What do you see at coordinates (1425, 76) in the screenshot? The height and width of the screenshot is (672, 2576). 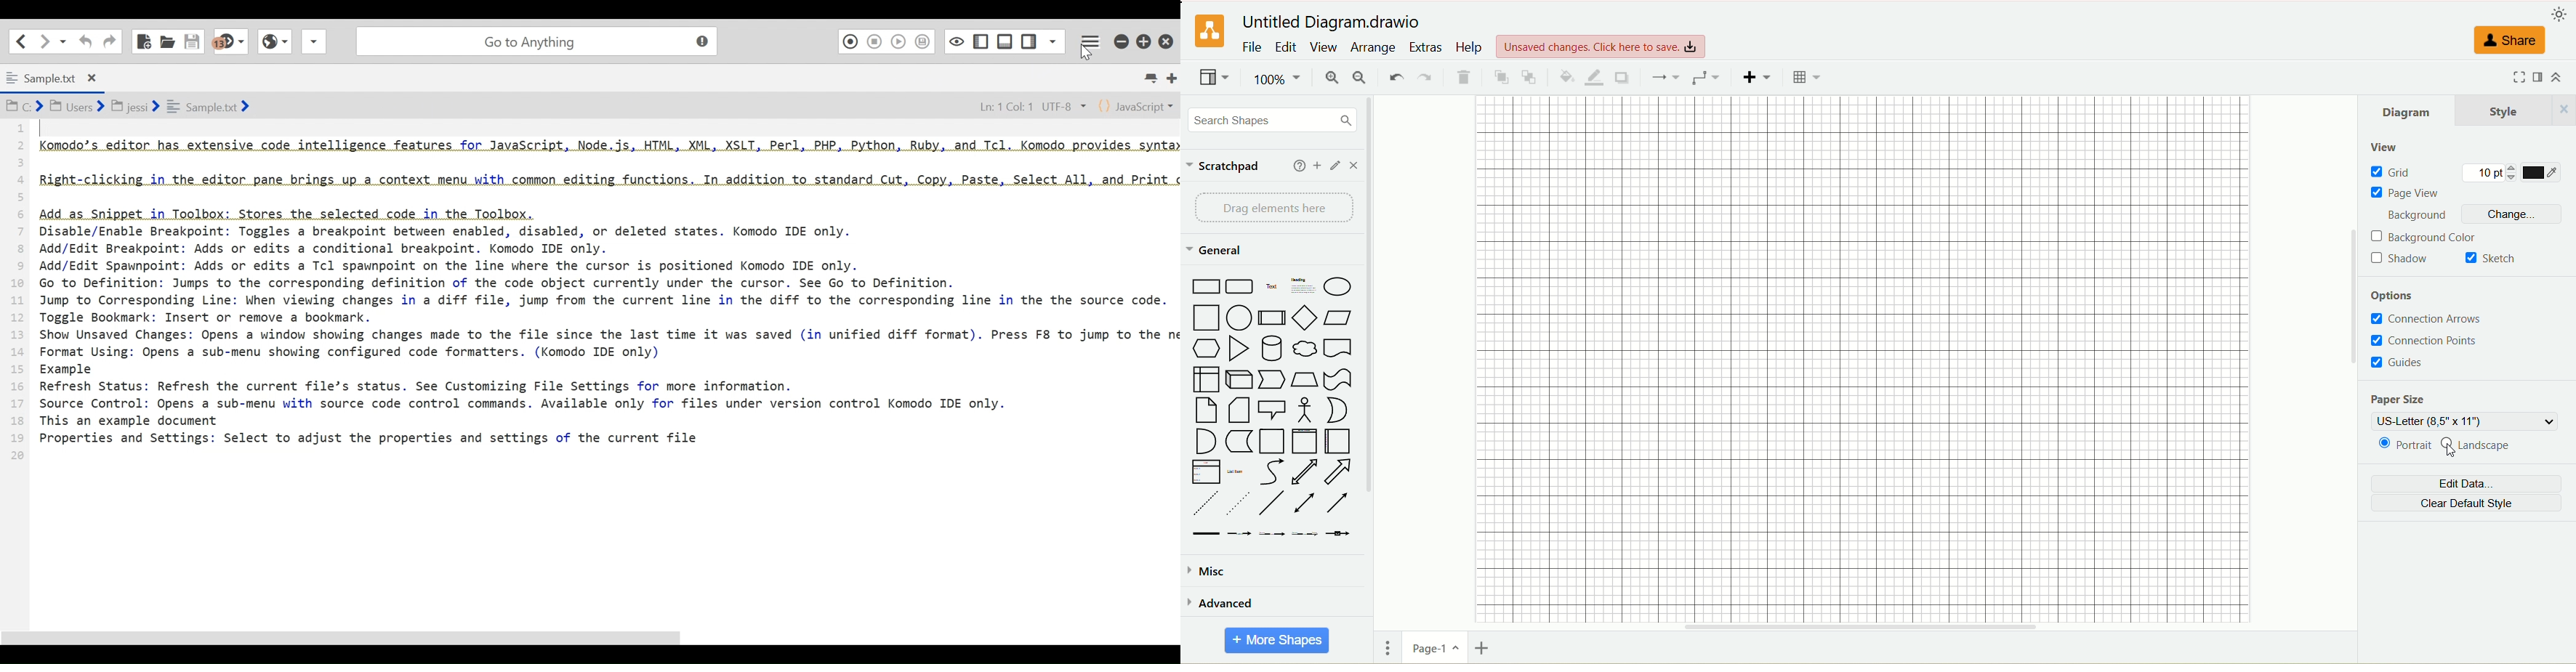 I see `redo` at bounding box center [1425, 76].